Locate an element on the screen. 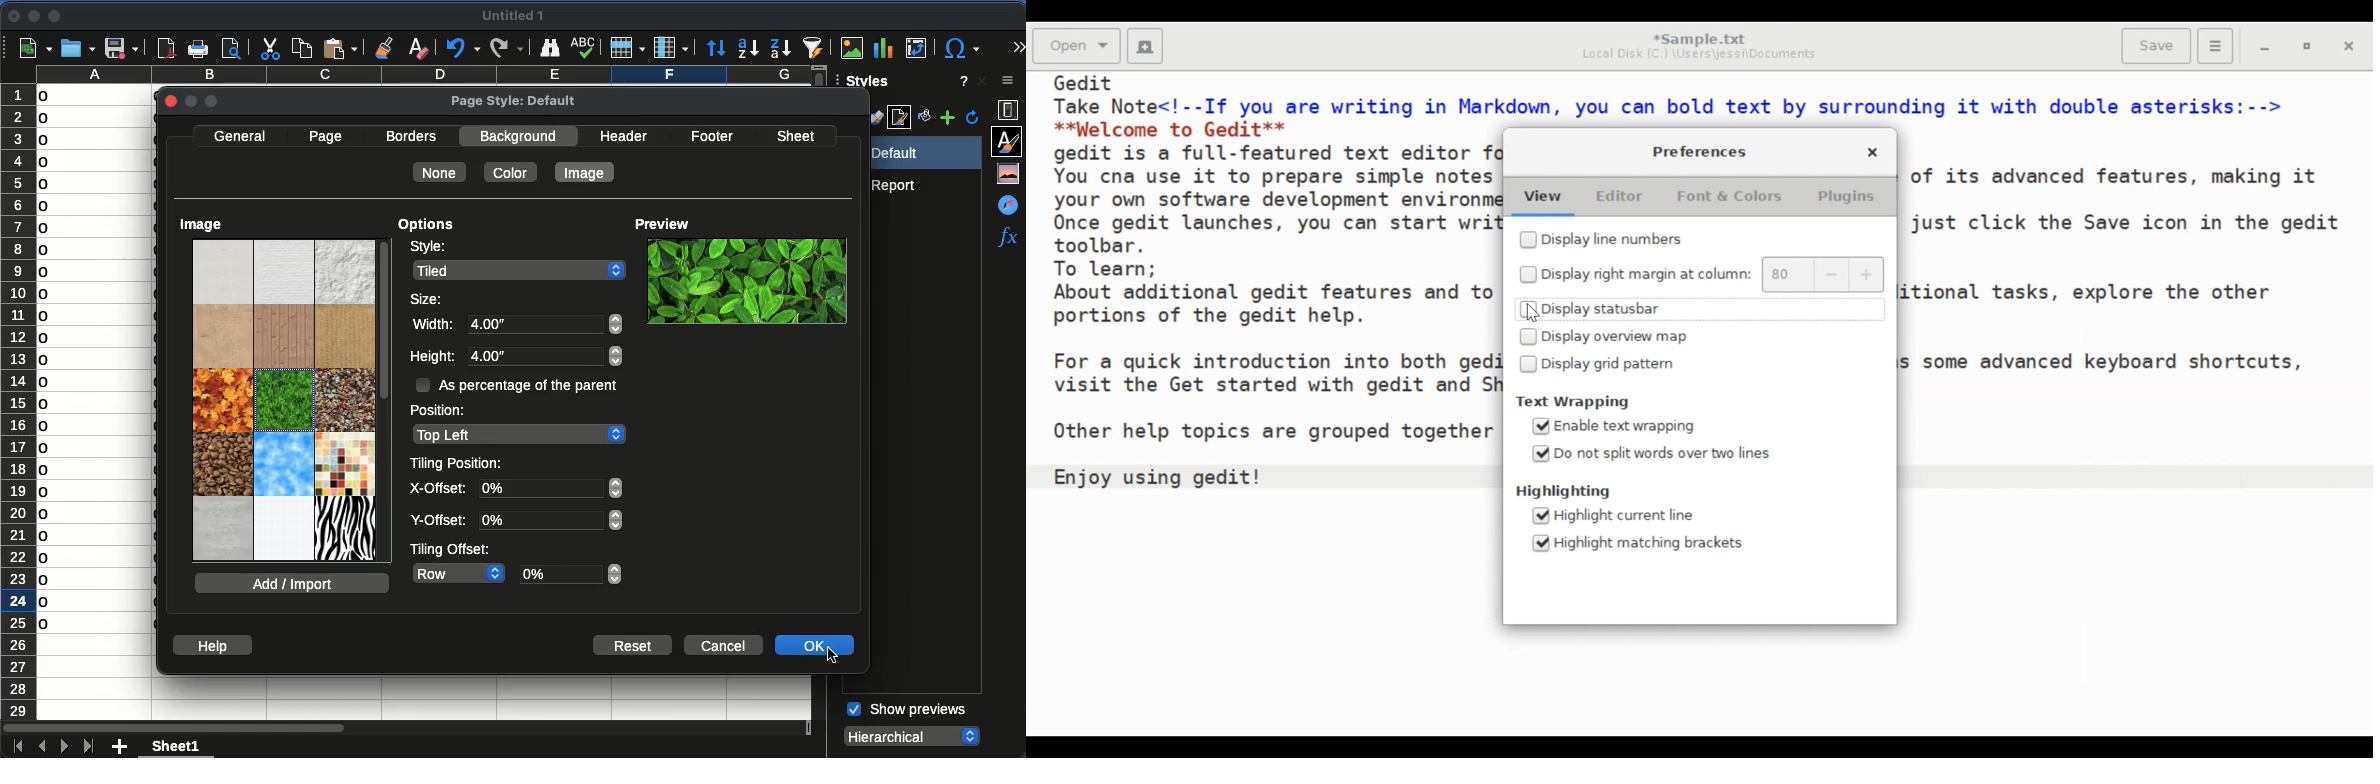 The image size is (2380, 784). 0% is located at coordinates (550, 504).